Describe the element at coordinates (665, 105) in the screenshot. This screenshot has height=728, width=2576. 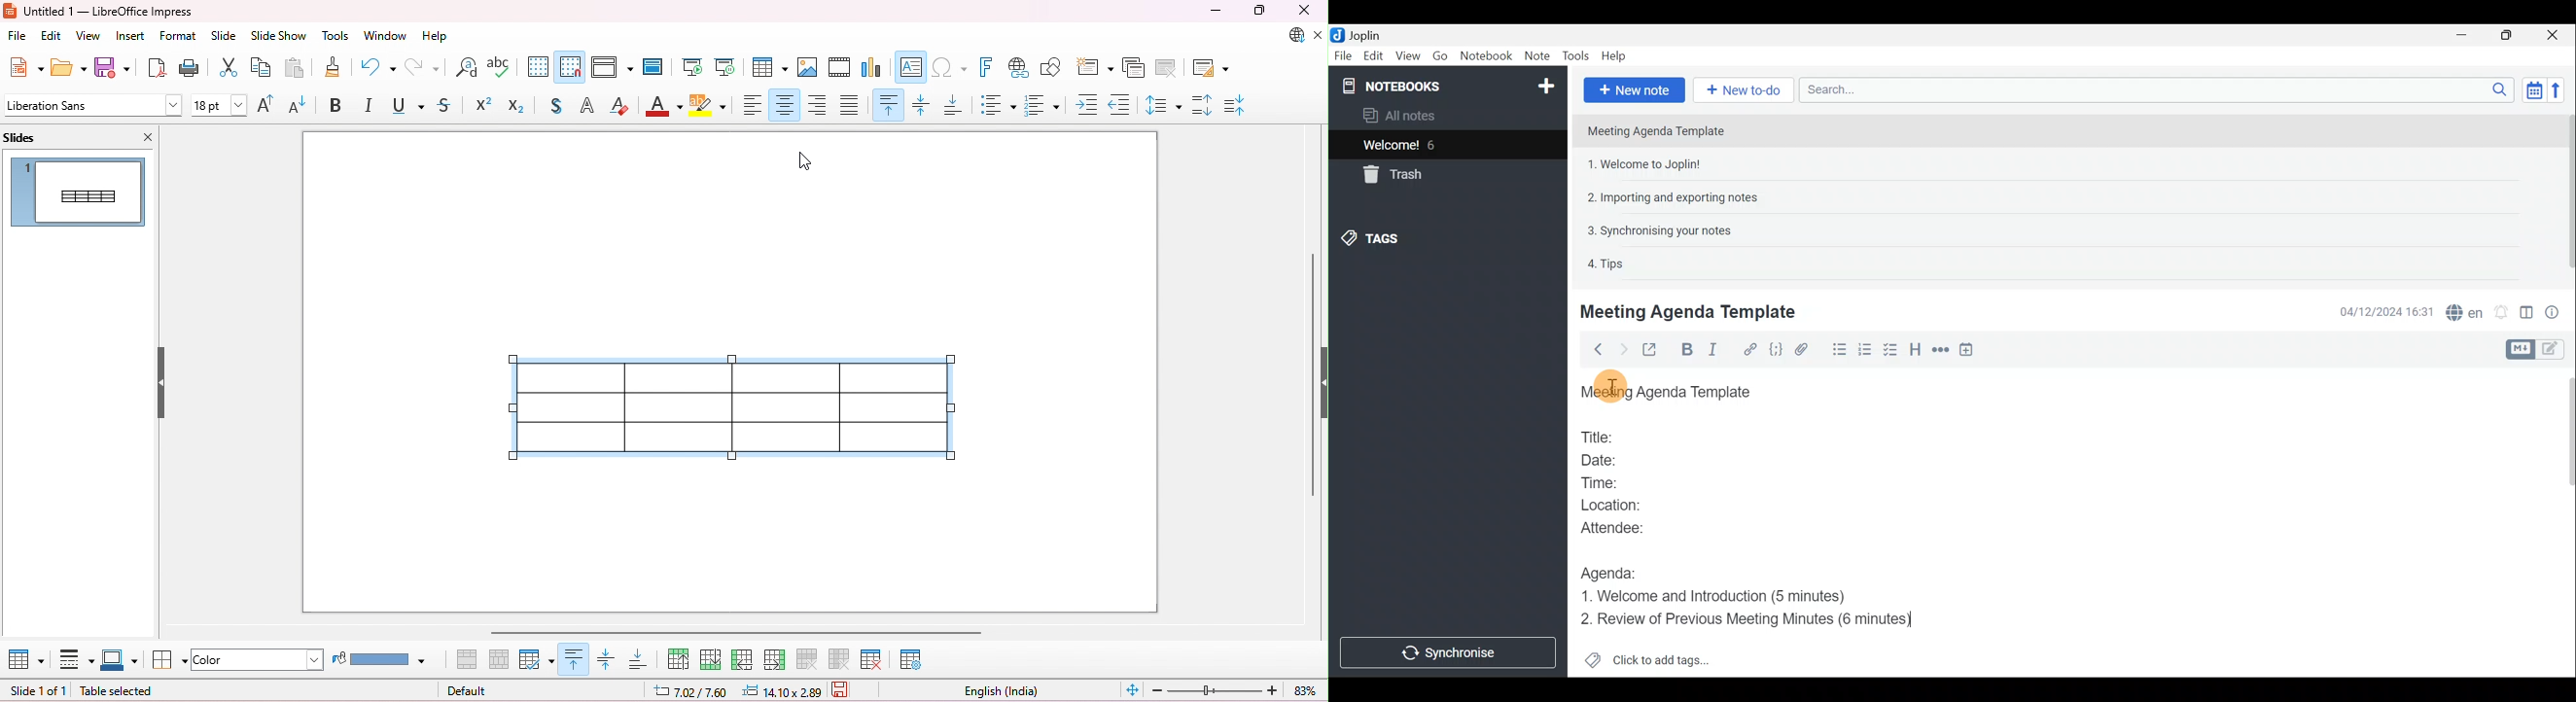
I see `font color` at that location.